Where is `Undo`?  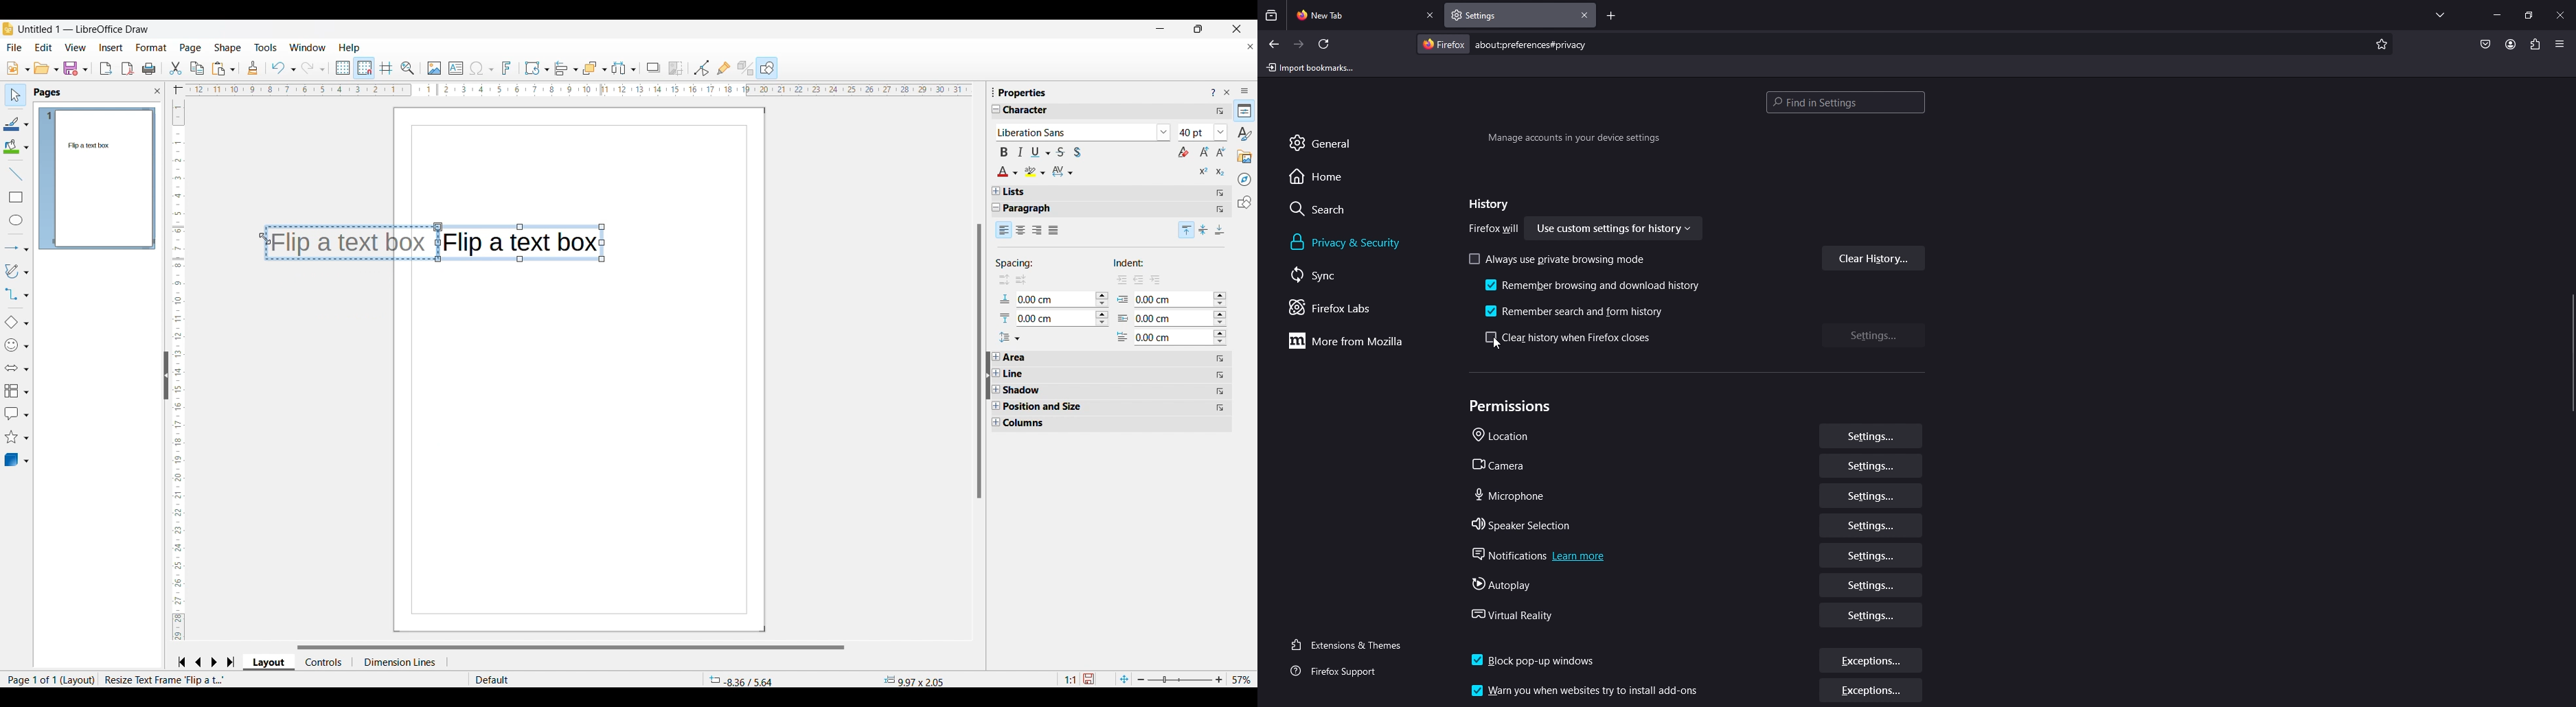 Undo is located at coordinates (283, 68).